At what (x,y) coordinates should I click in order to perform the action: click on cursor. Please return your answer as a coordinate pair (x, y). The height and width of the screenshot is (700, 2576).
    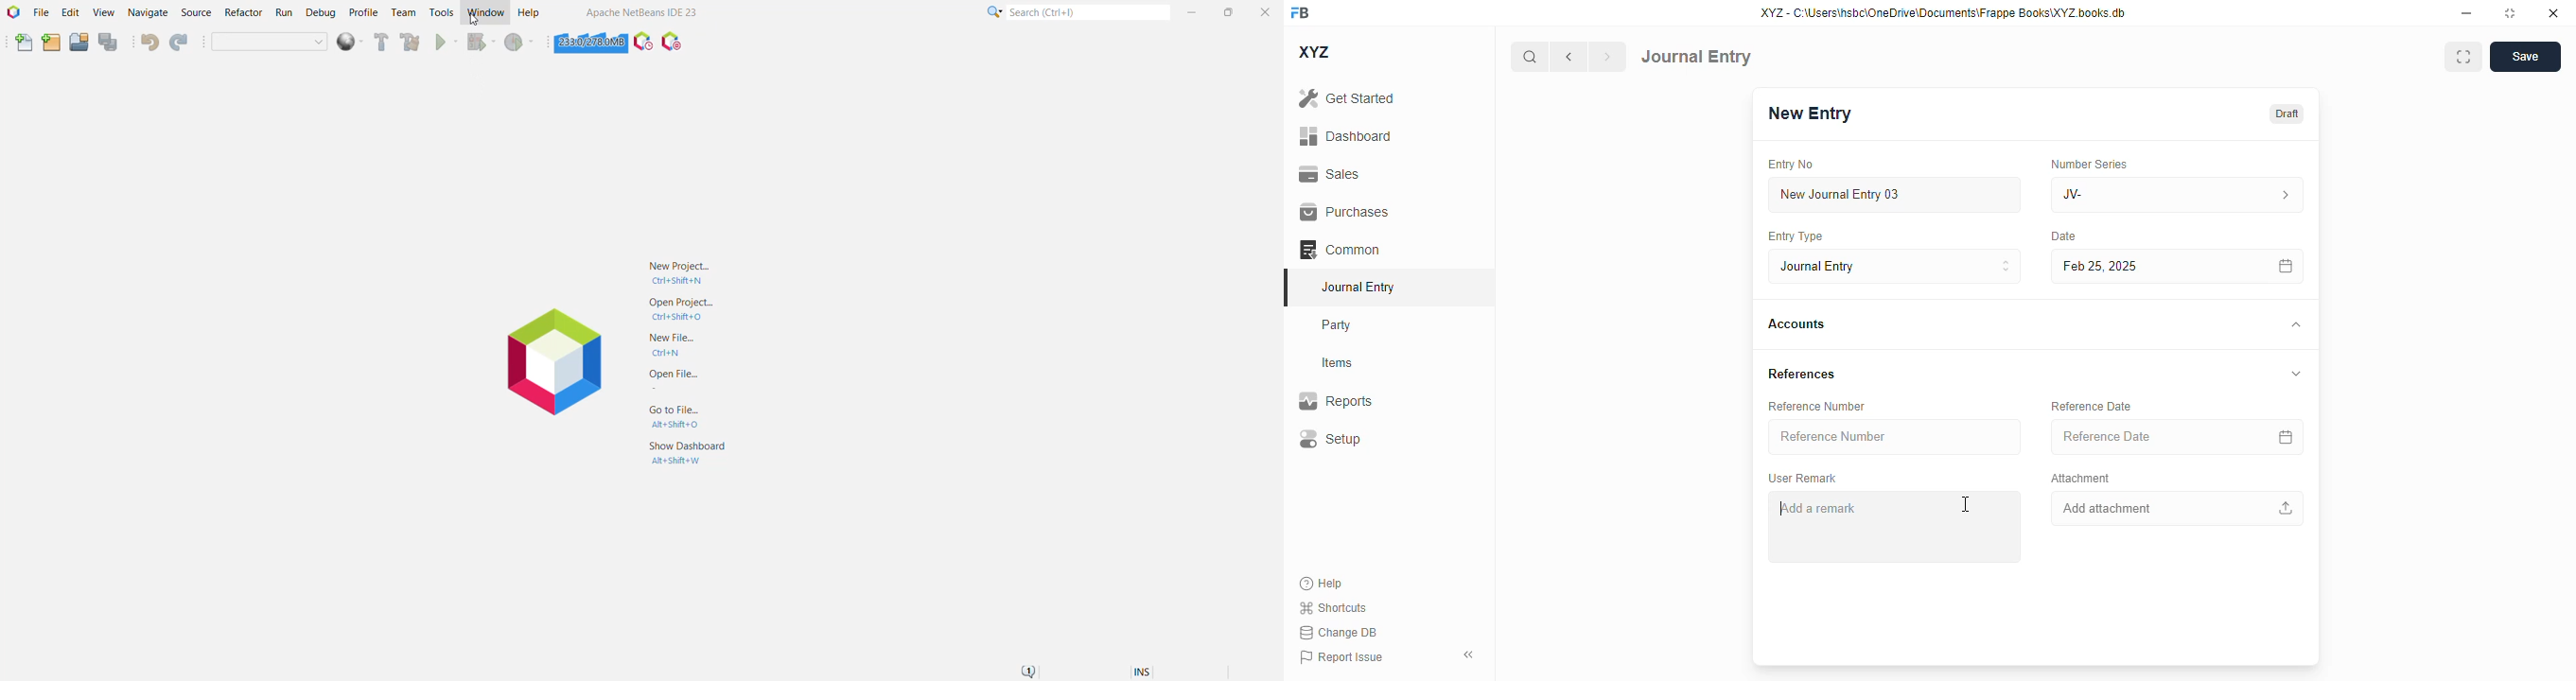
    Looking at the image, I should click on (1967, 503).